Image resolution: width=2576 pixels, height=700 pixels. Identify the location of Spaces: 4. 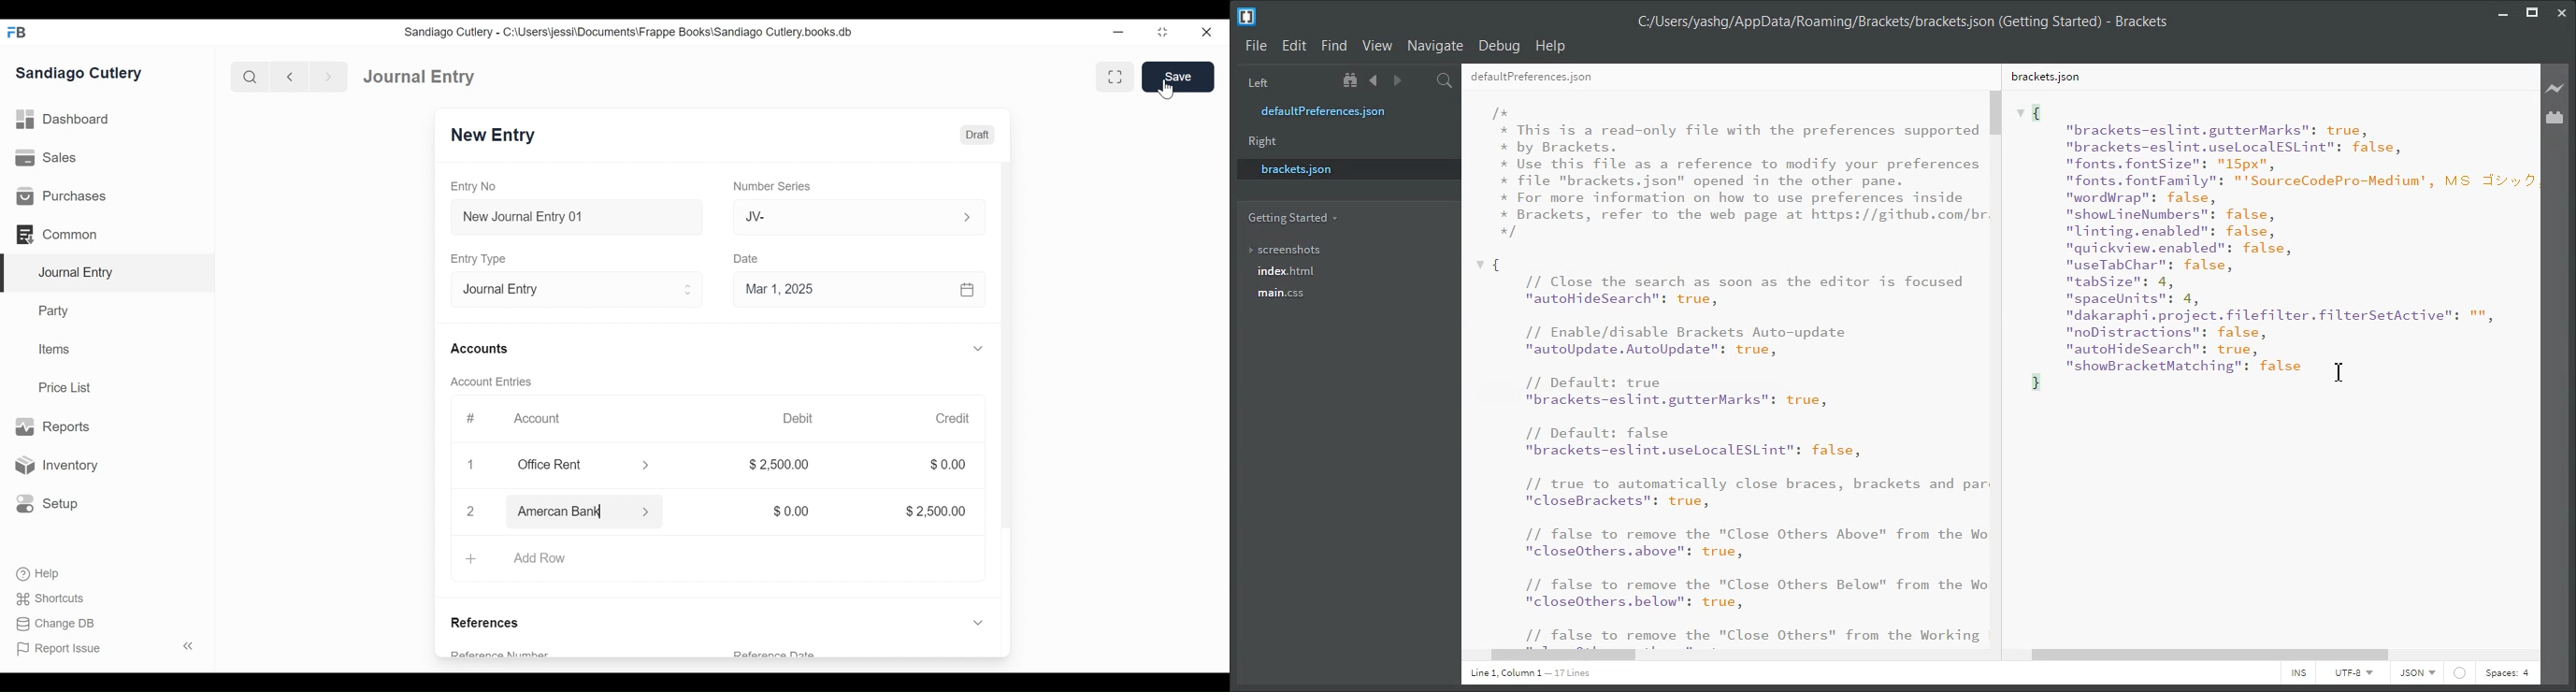
(2507, 673).